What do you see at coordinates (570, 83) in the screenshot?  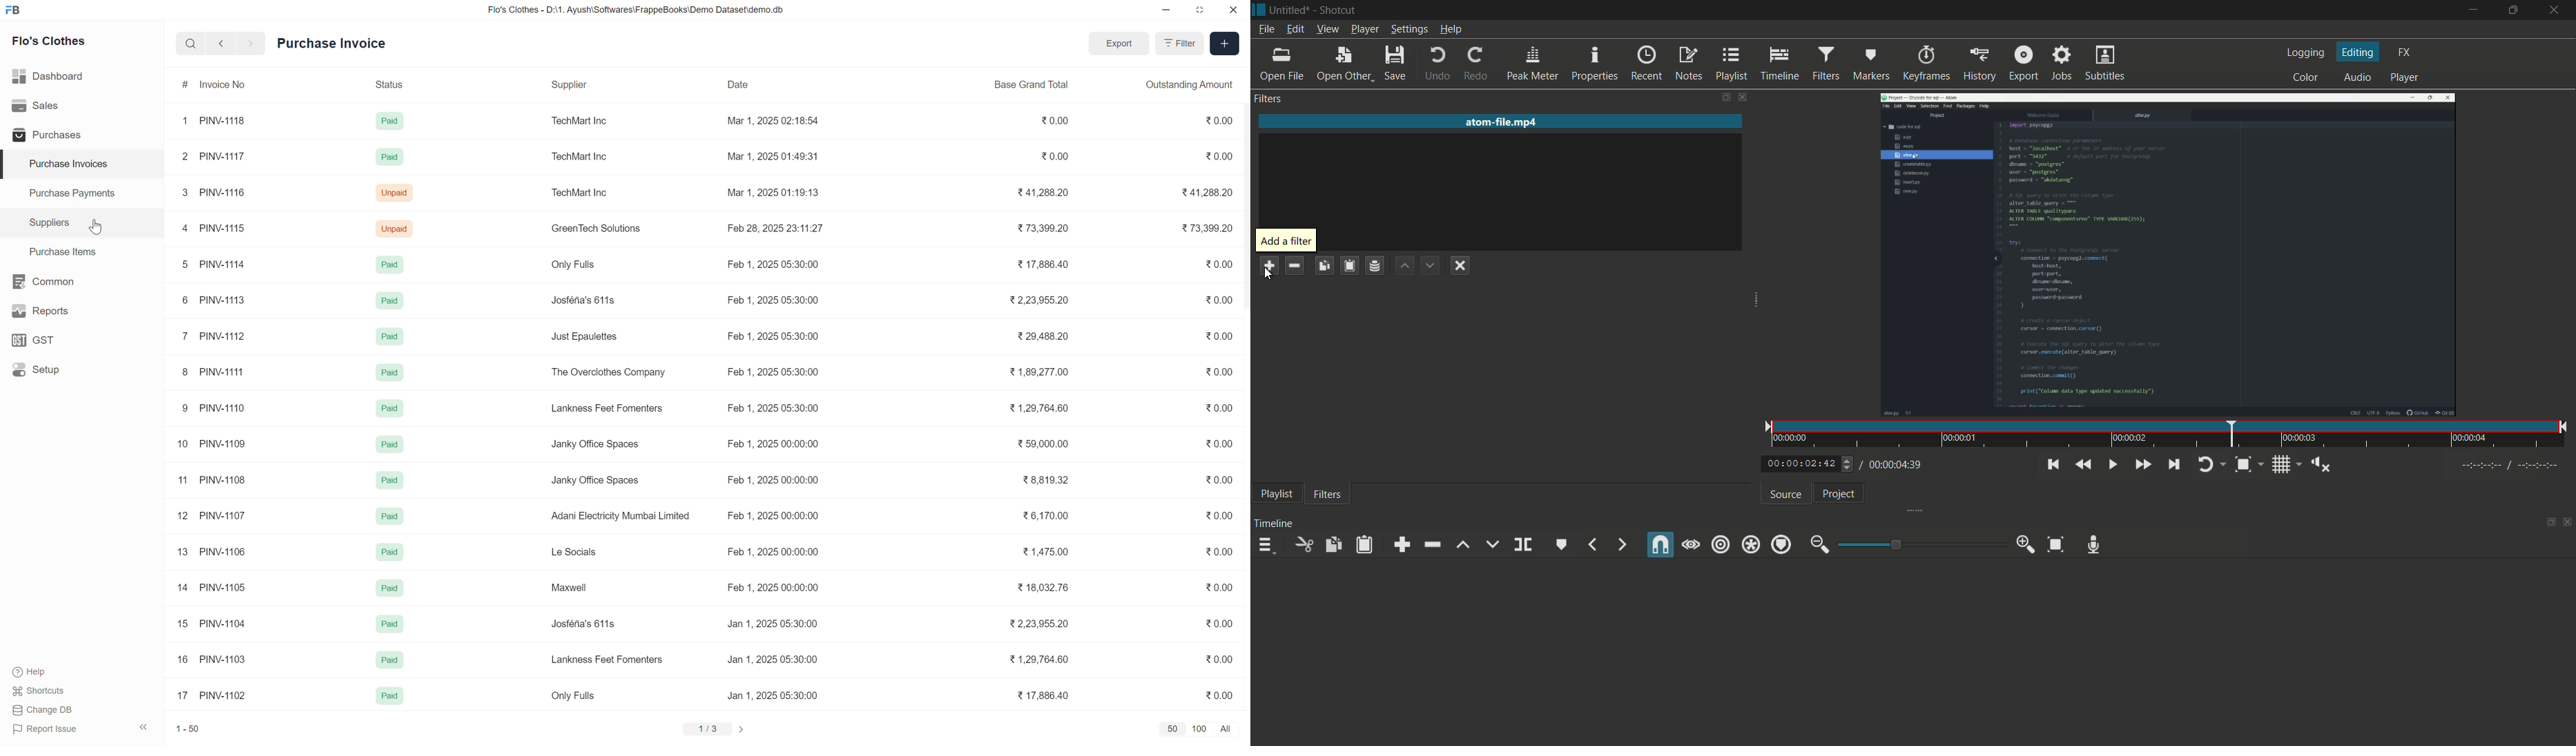 I see `Supplier` at bounding box center [570, 83].